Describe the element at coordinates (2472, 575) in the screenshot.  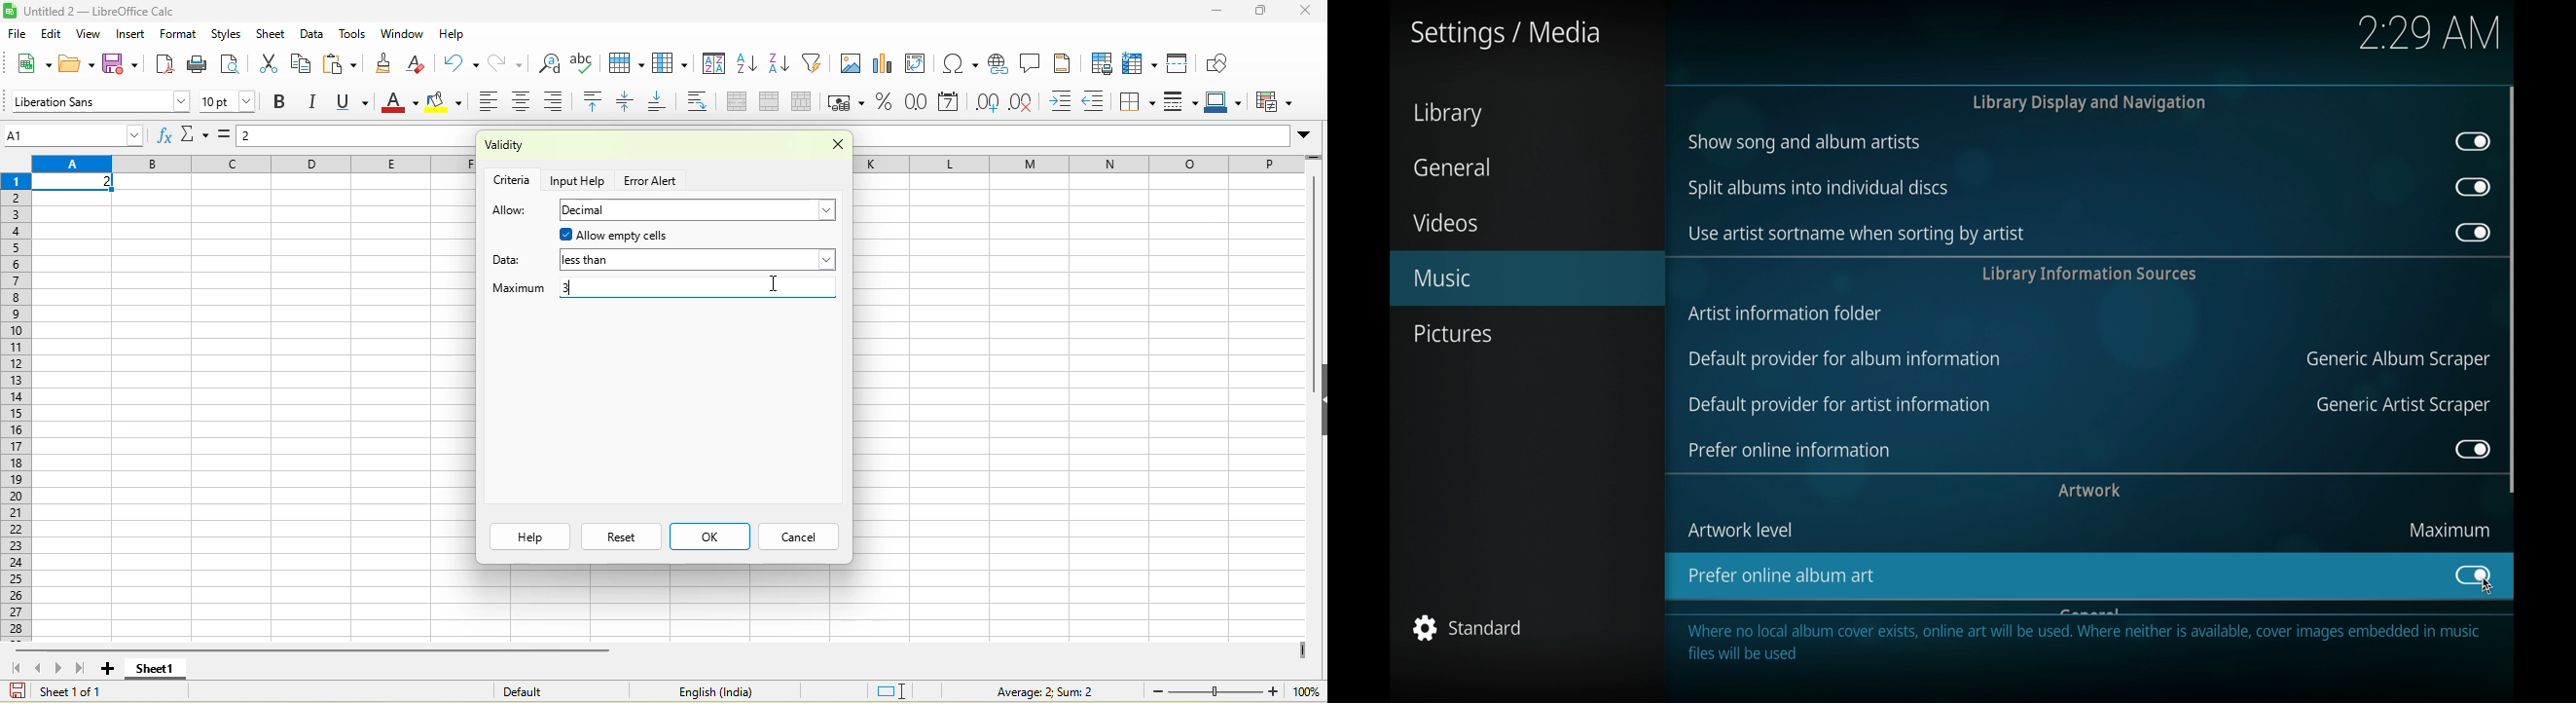
I see `toggle button` at that location.